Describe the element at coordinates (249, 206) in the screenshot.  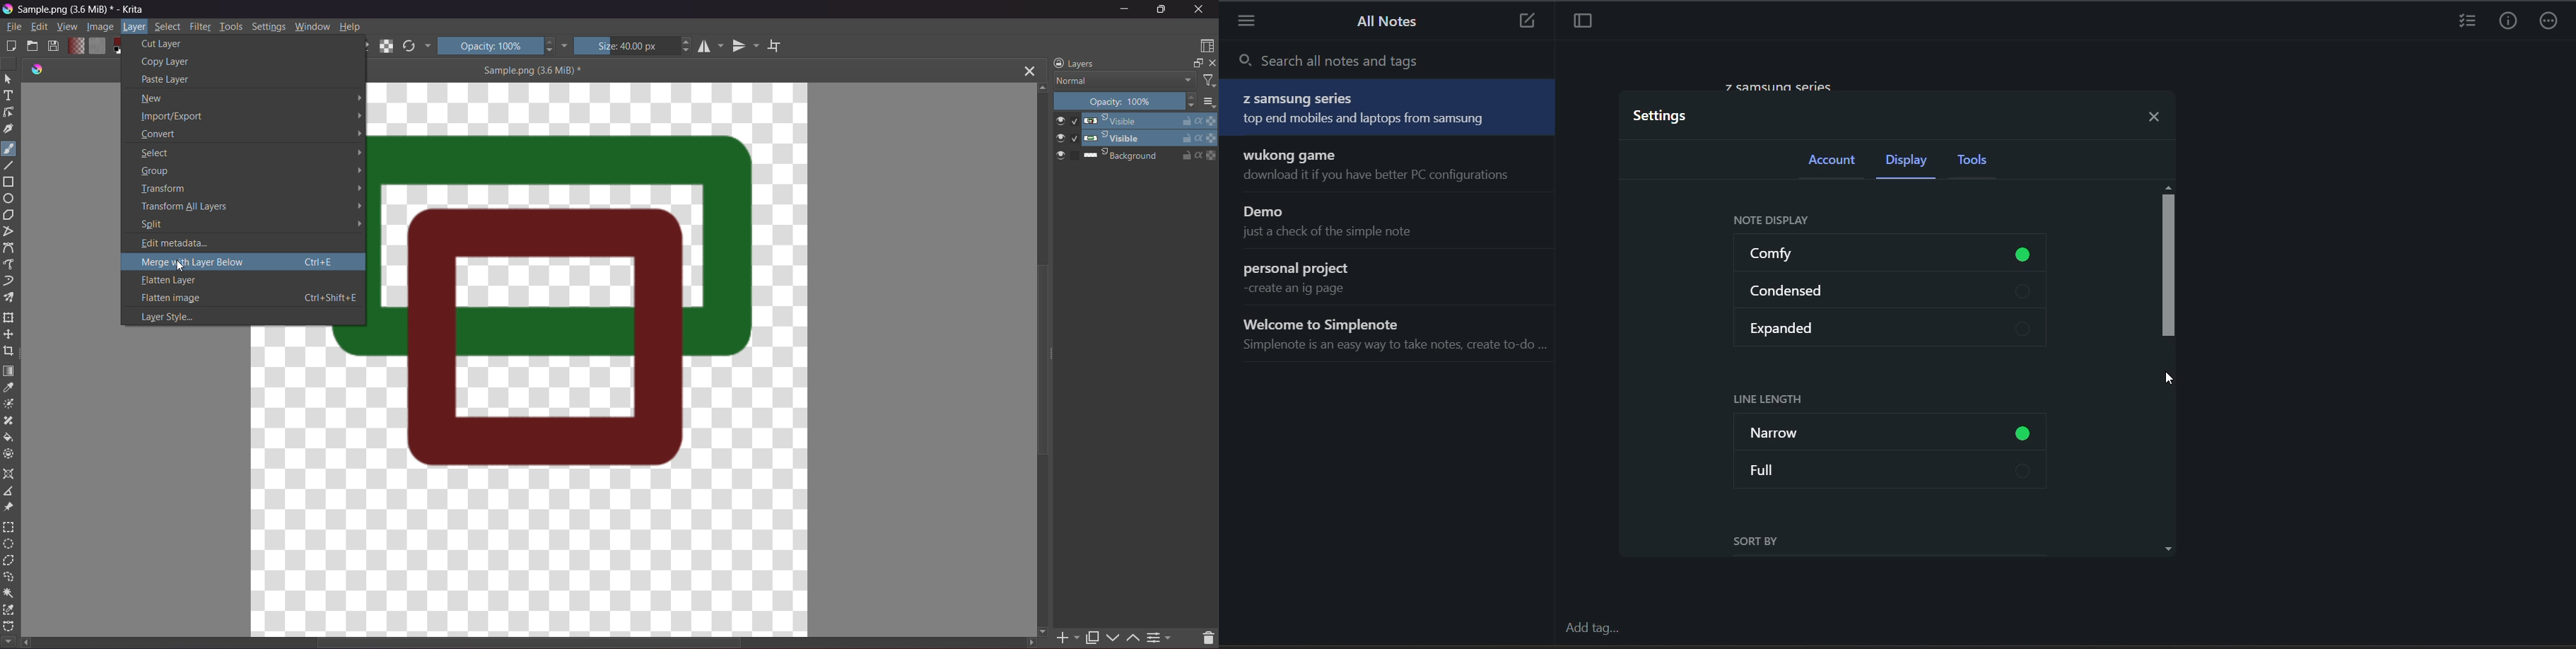
I see `Transform All Layers` at that location.